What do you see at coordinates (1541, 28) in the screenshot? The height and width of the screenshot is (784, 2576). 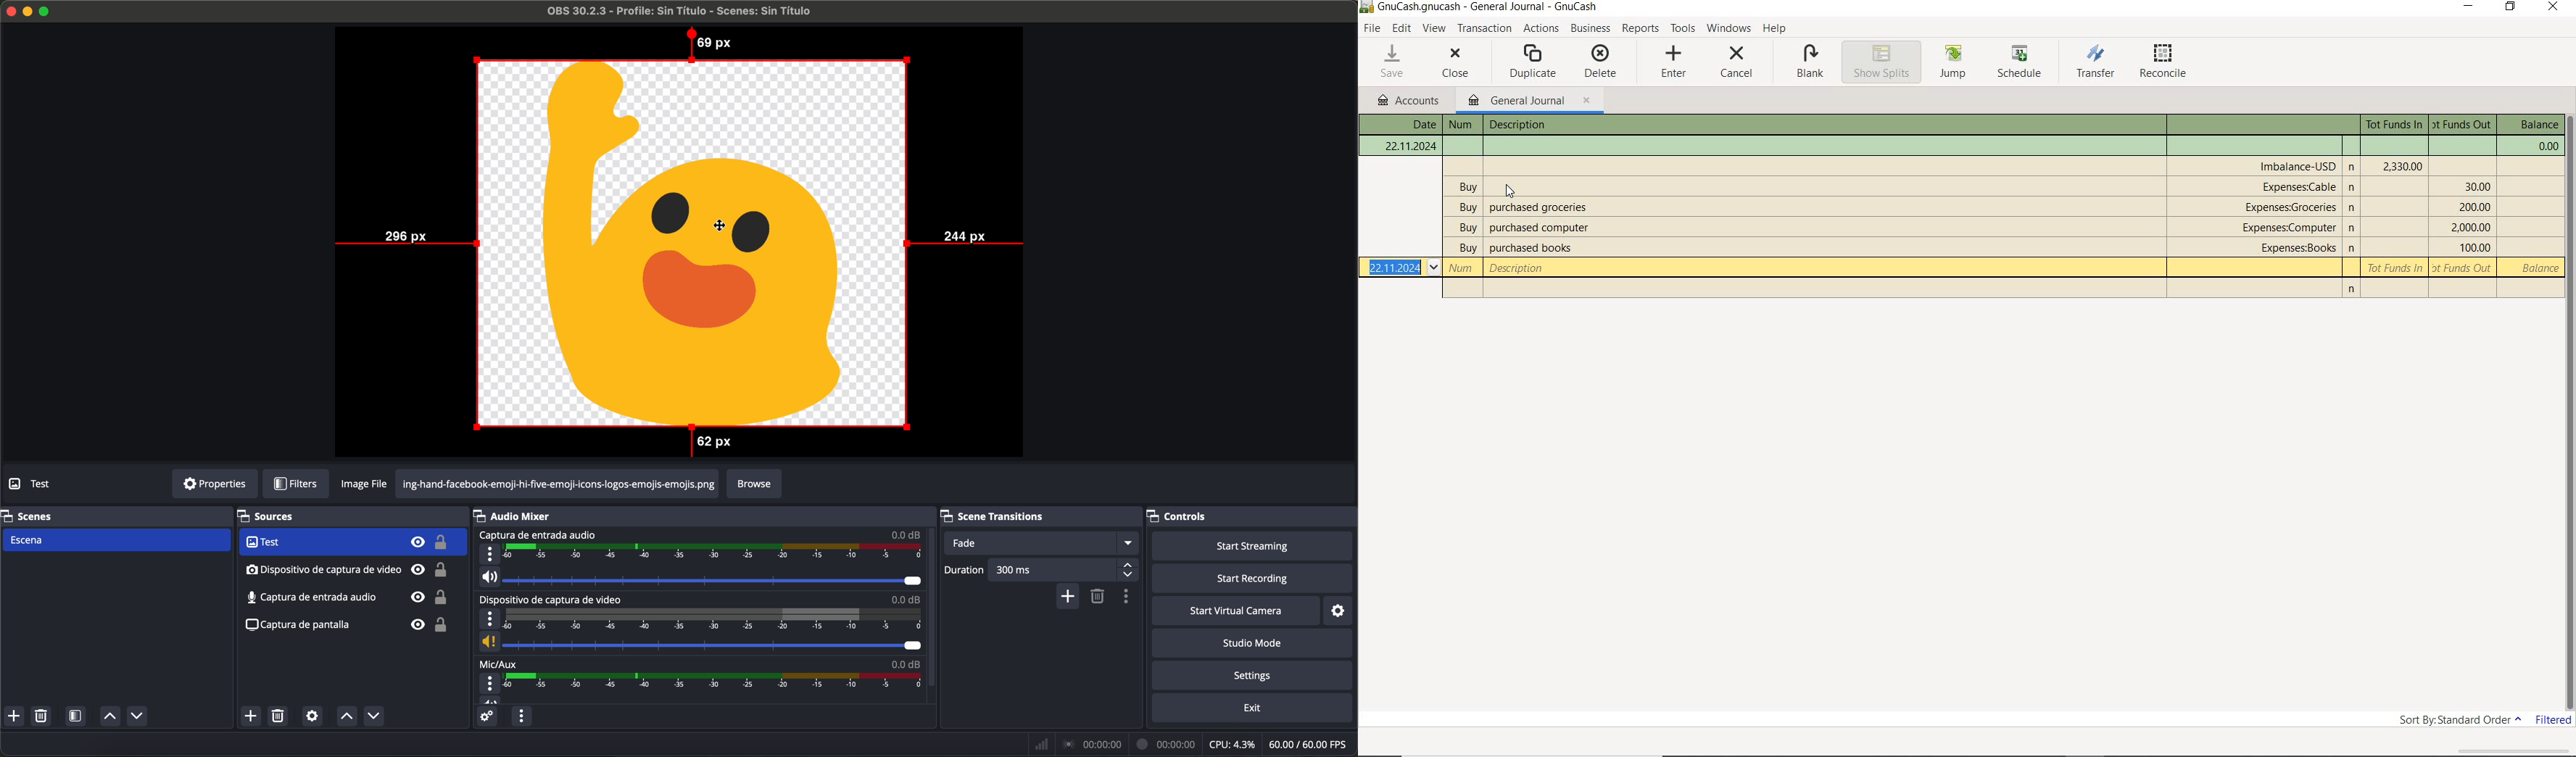 I see `ACTIONS` at bounding box center [1541, 28].